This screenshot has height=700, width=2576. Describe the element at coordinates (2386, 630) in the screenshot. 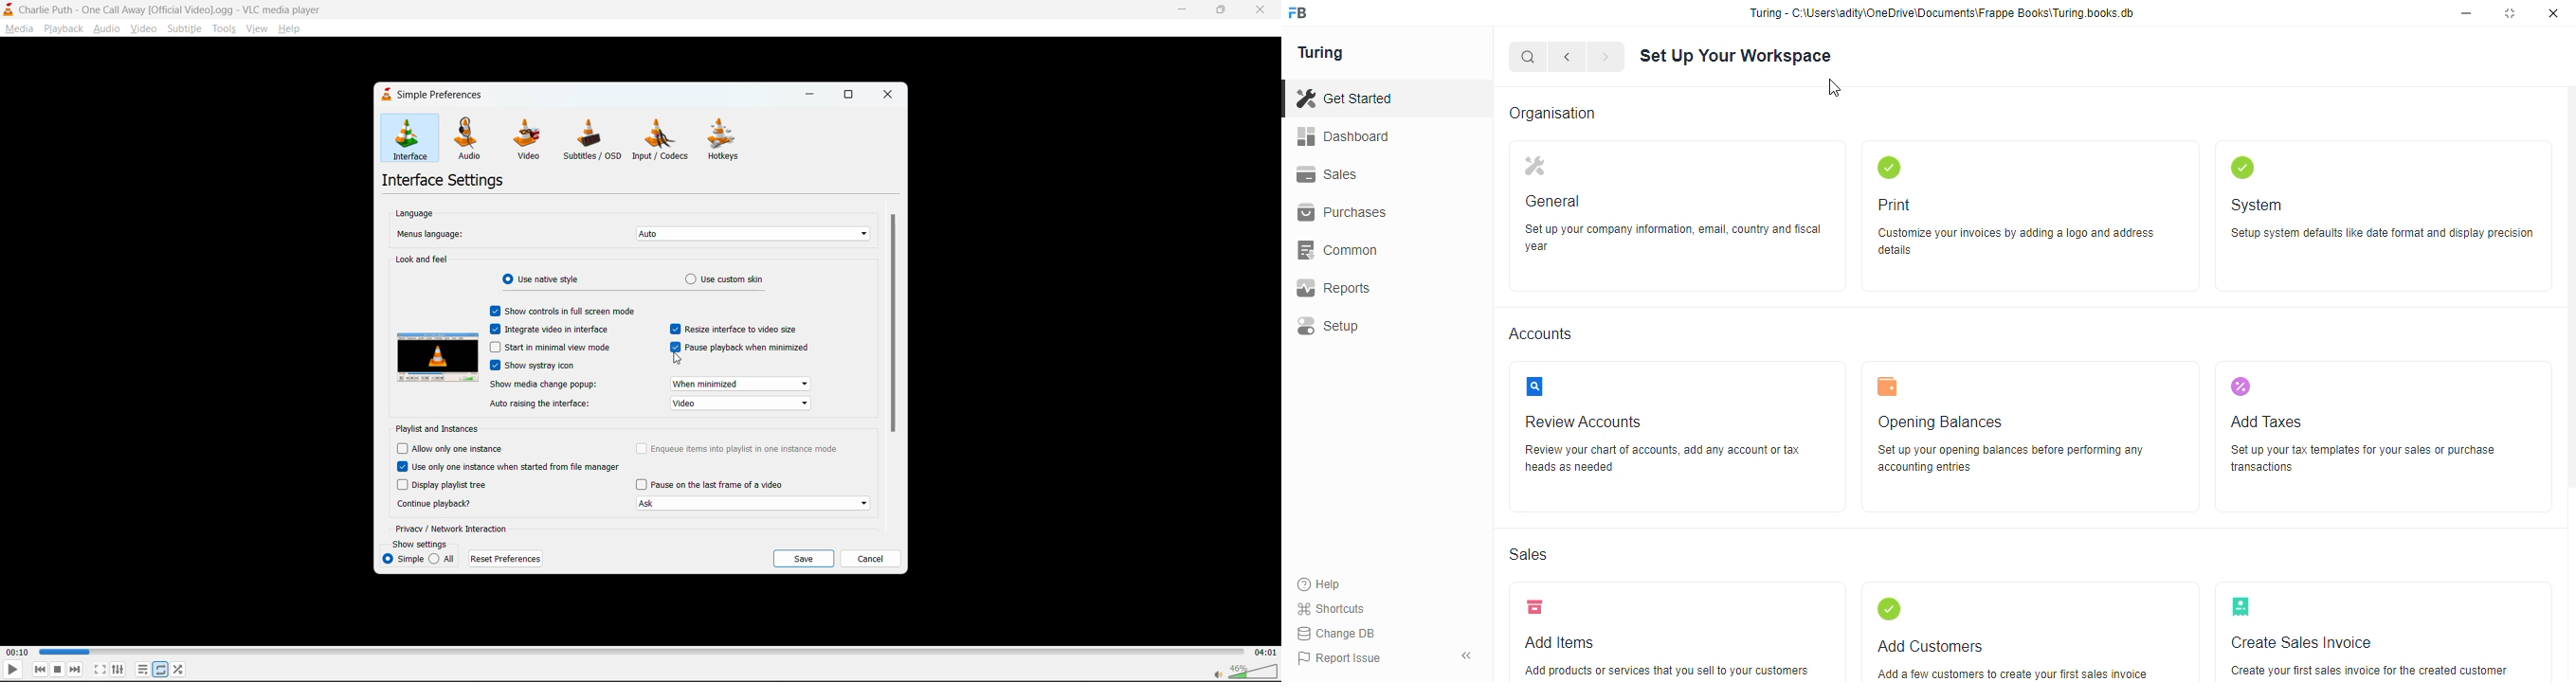

I see `Create Sales Invoice Create your first sales invoice for the created customer` at that location.